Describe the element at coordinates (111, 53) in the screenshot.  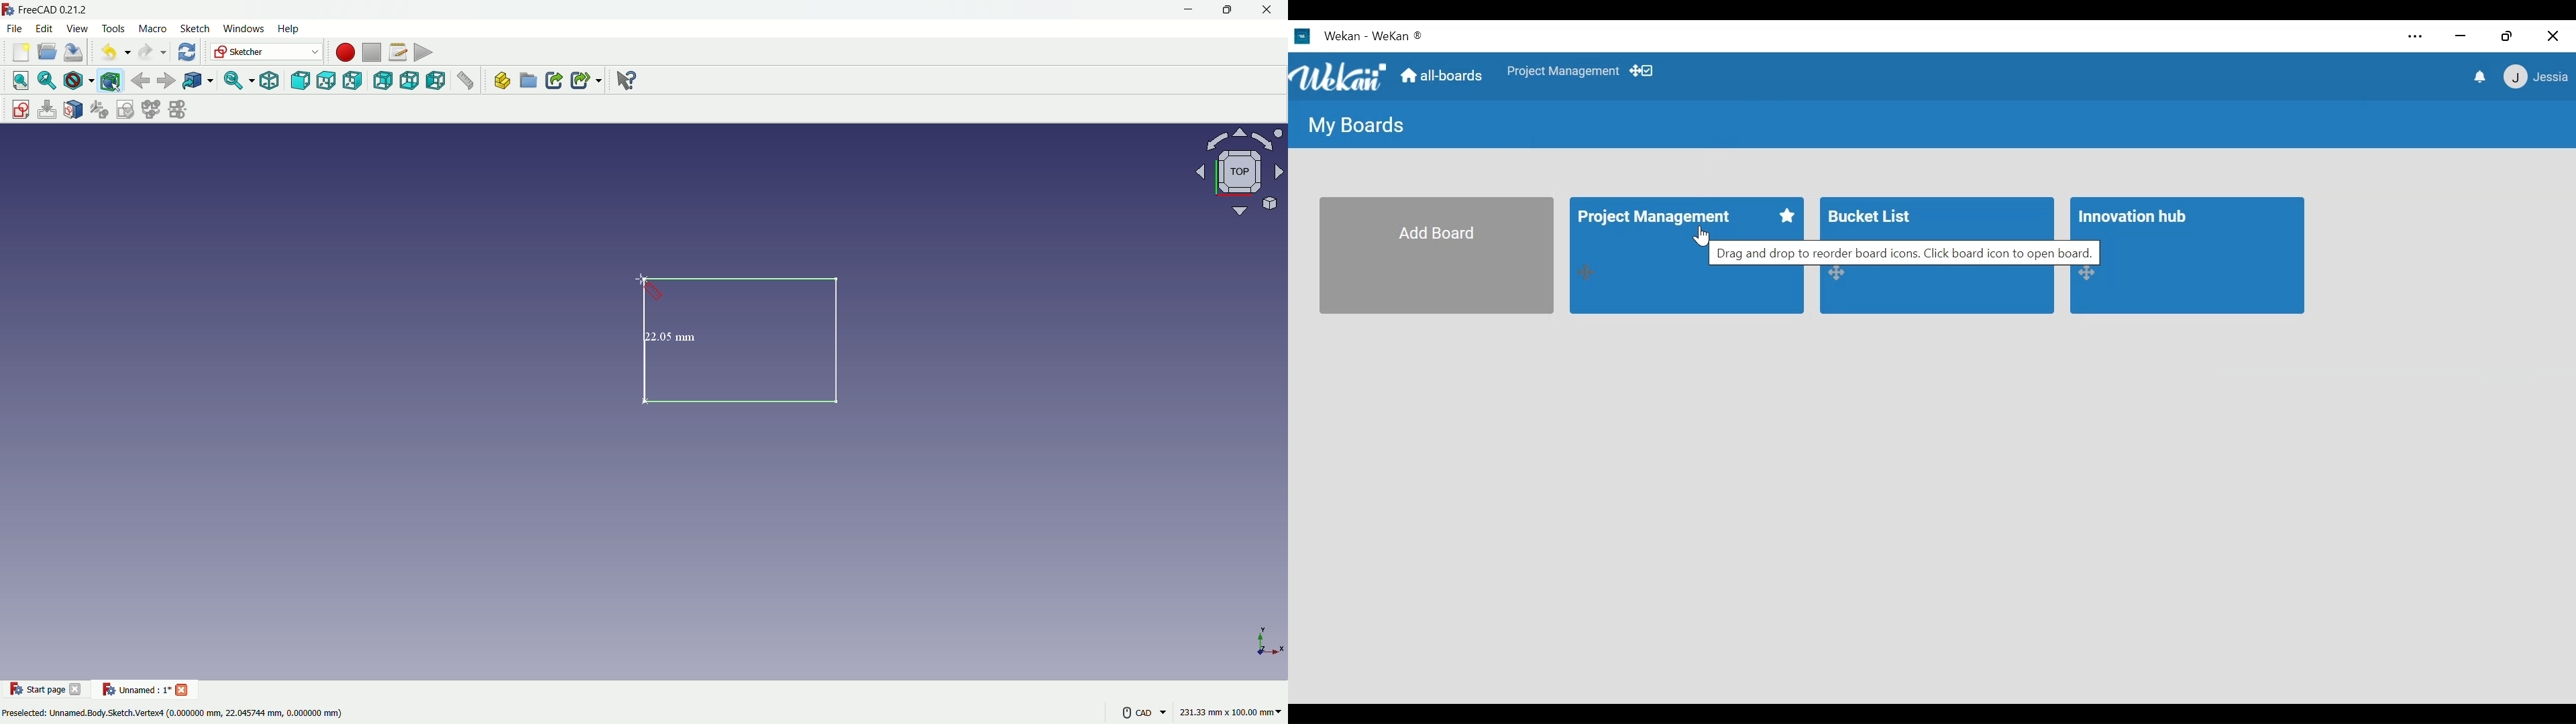
I see `undo` at that location.